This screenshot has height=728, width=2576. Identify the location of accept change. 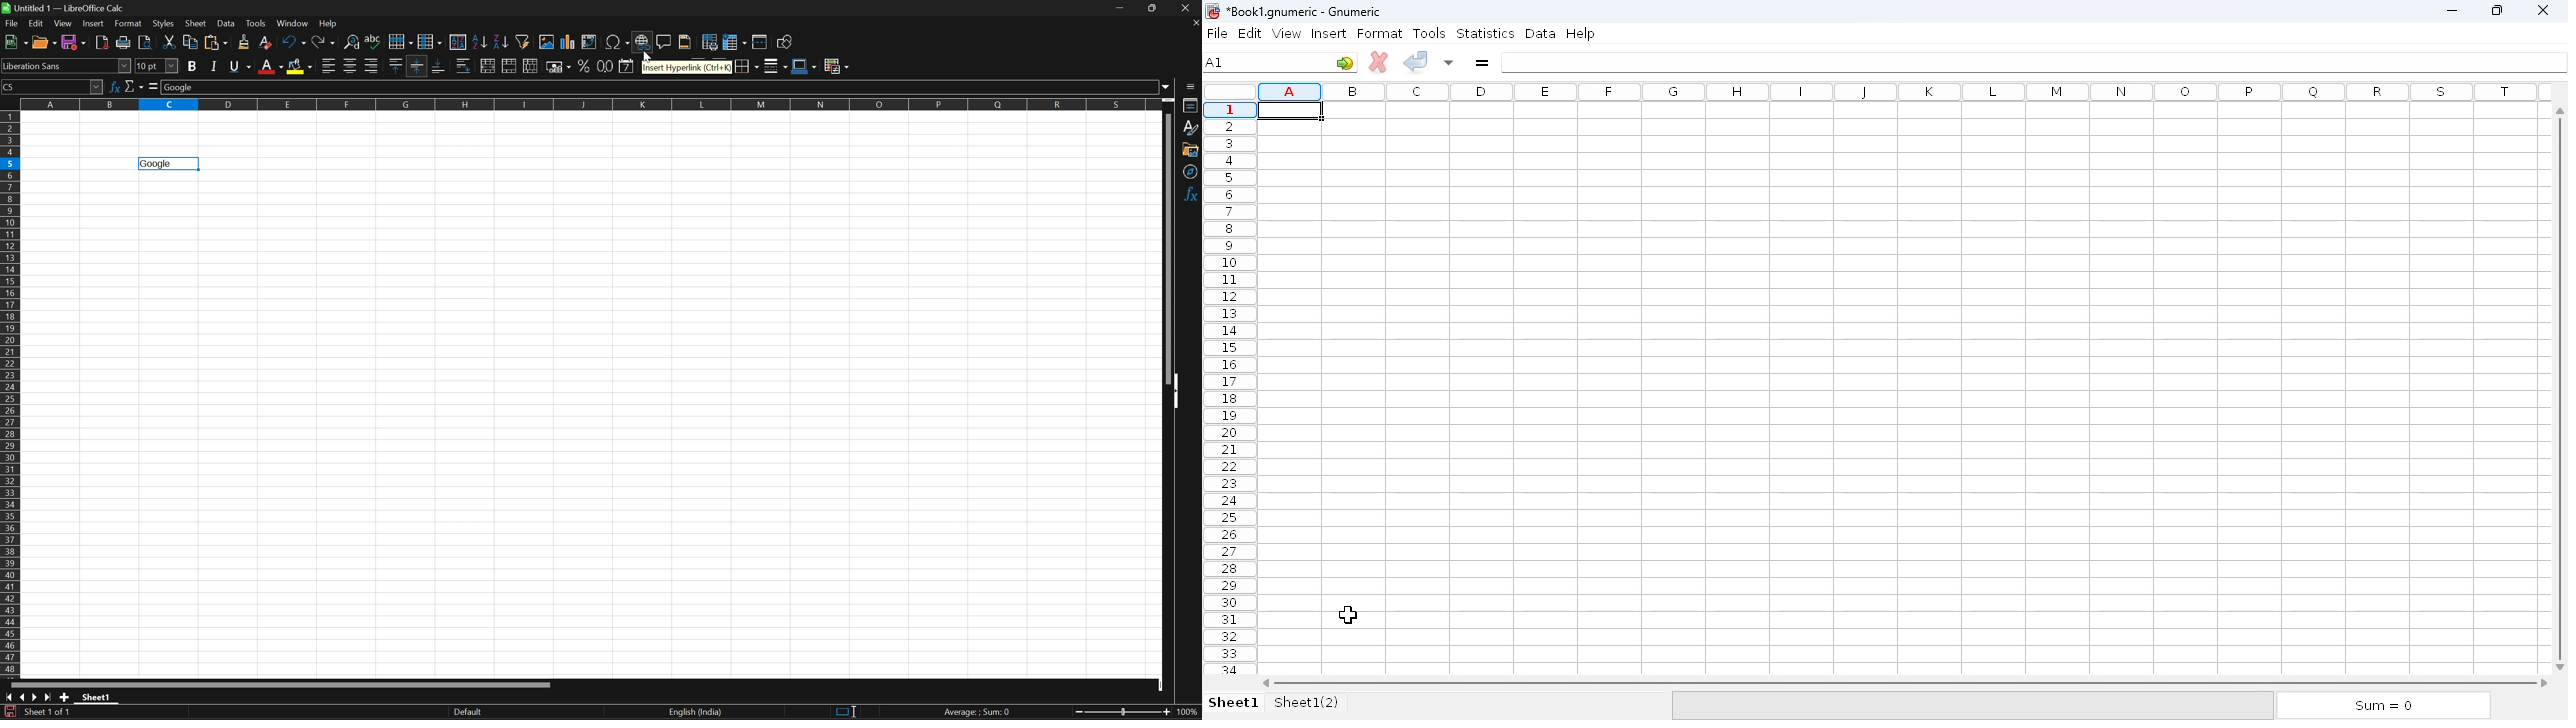
(1416, 61).